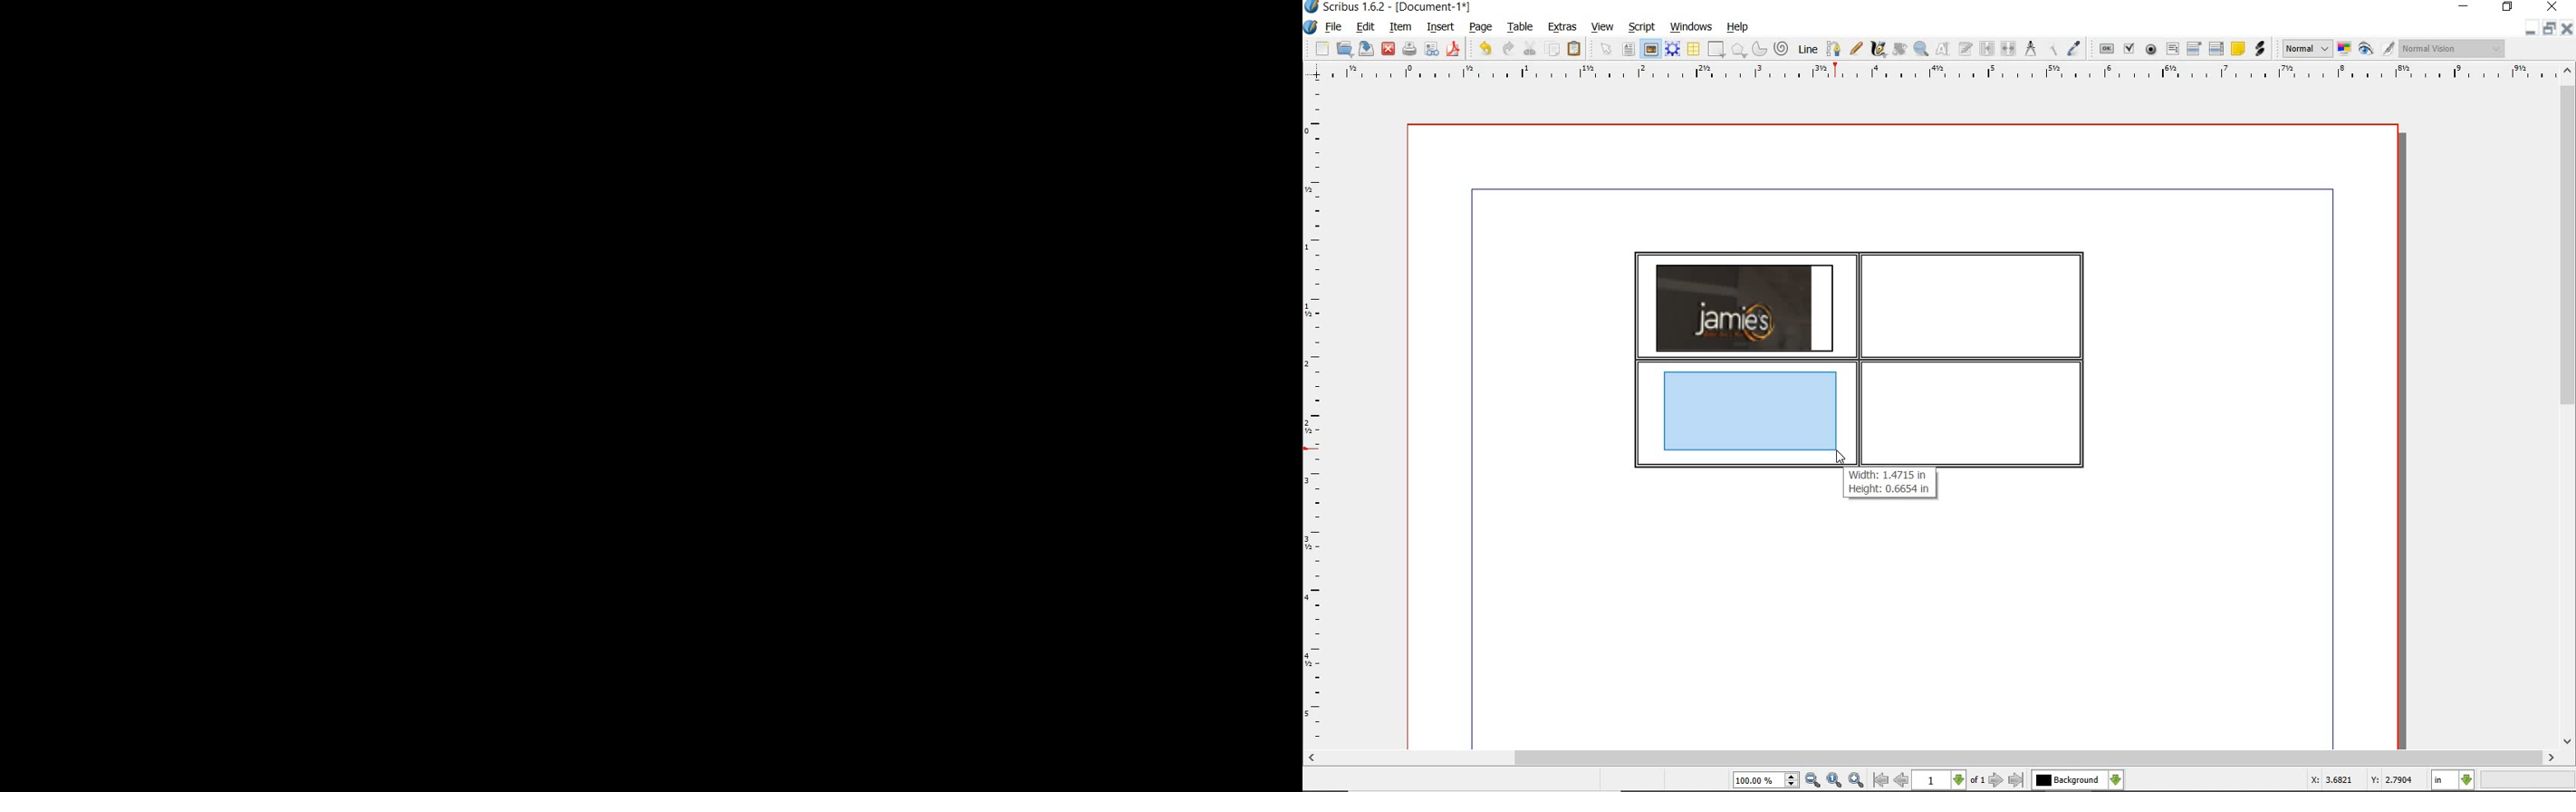 The width and height of the screenshot is (2576, 812). What do you see at coordinates (1185, 592) in the screenshot?
I see `Start recording` at bounding box center [1185, 592].